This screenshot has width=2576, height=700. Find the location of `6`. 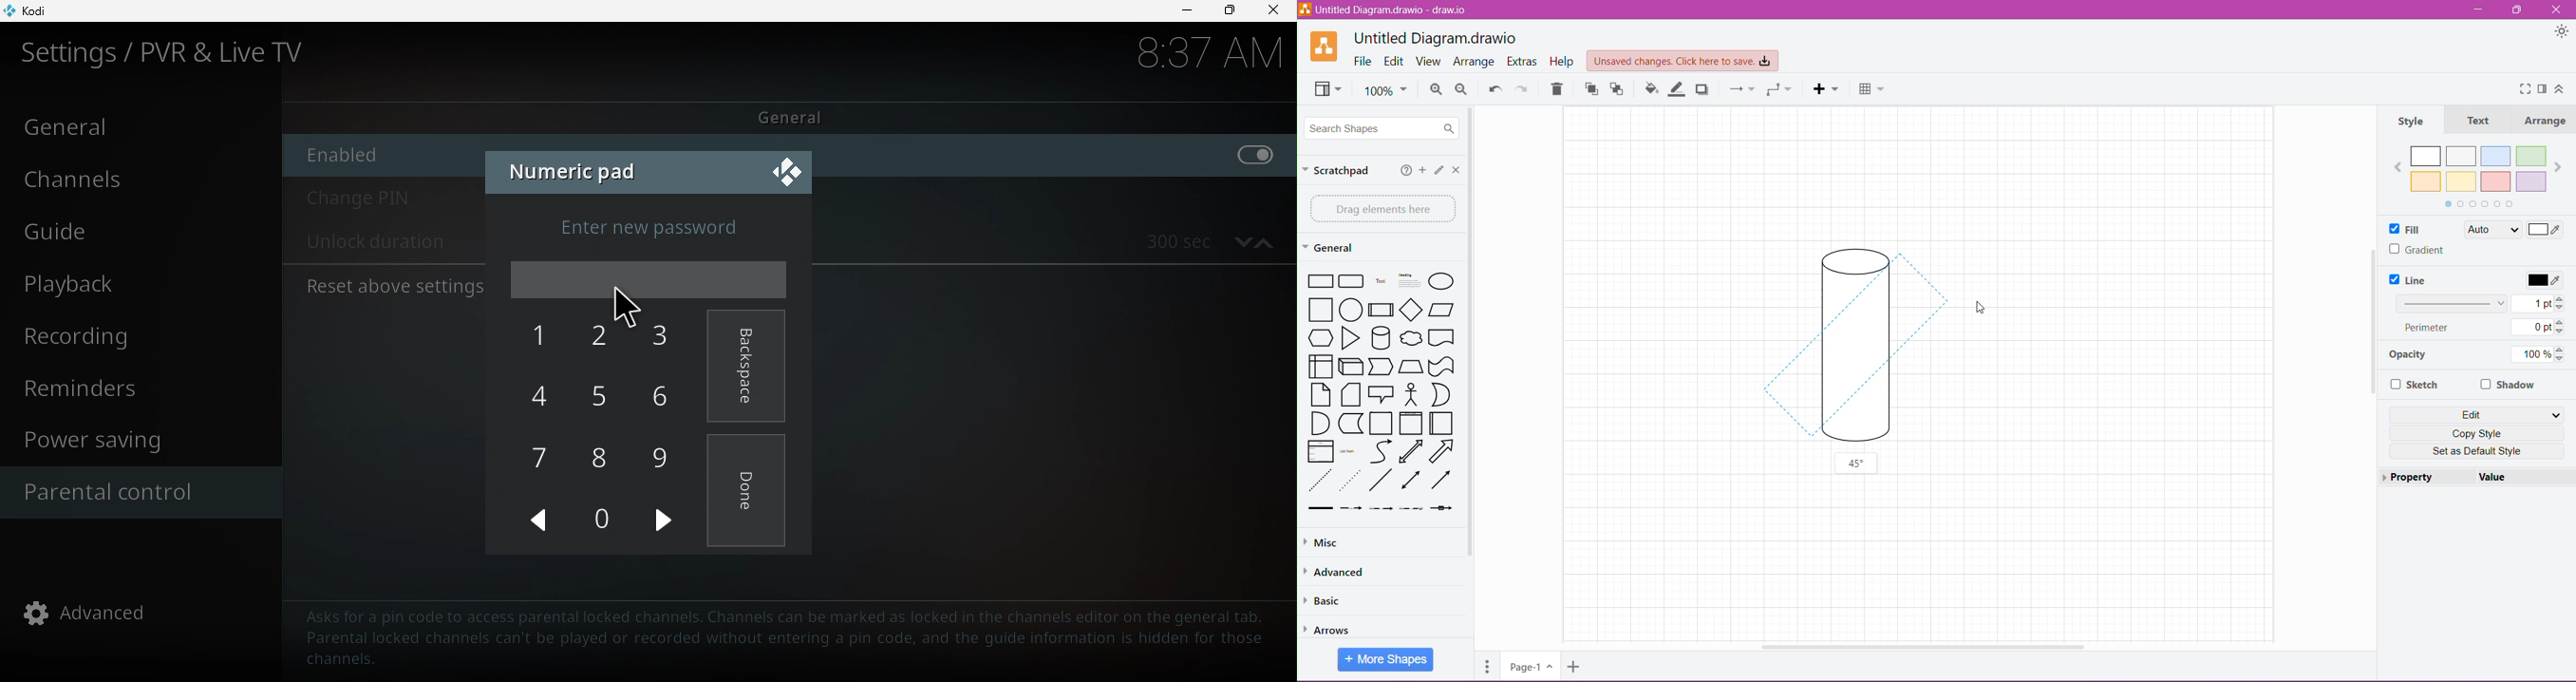

6 is located at coordinates (674, 395).